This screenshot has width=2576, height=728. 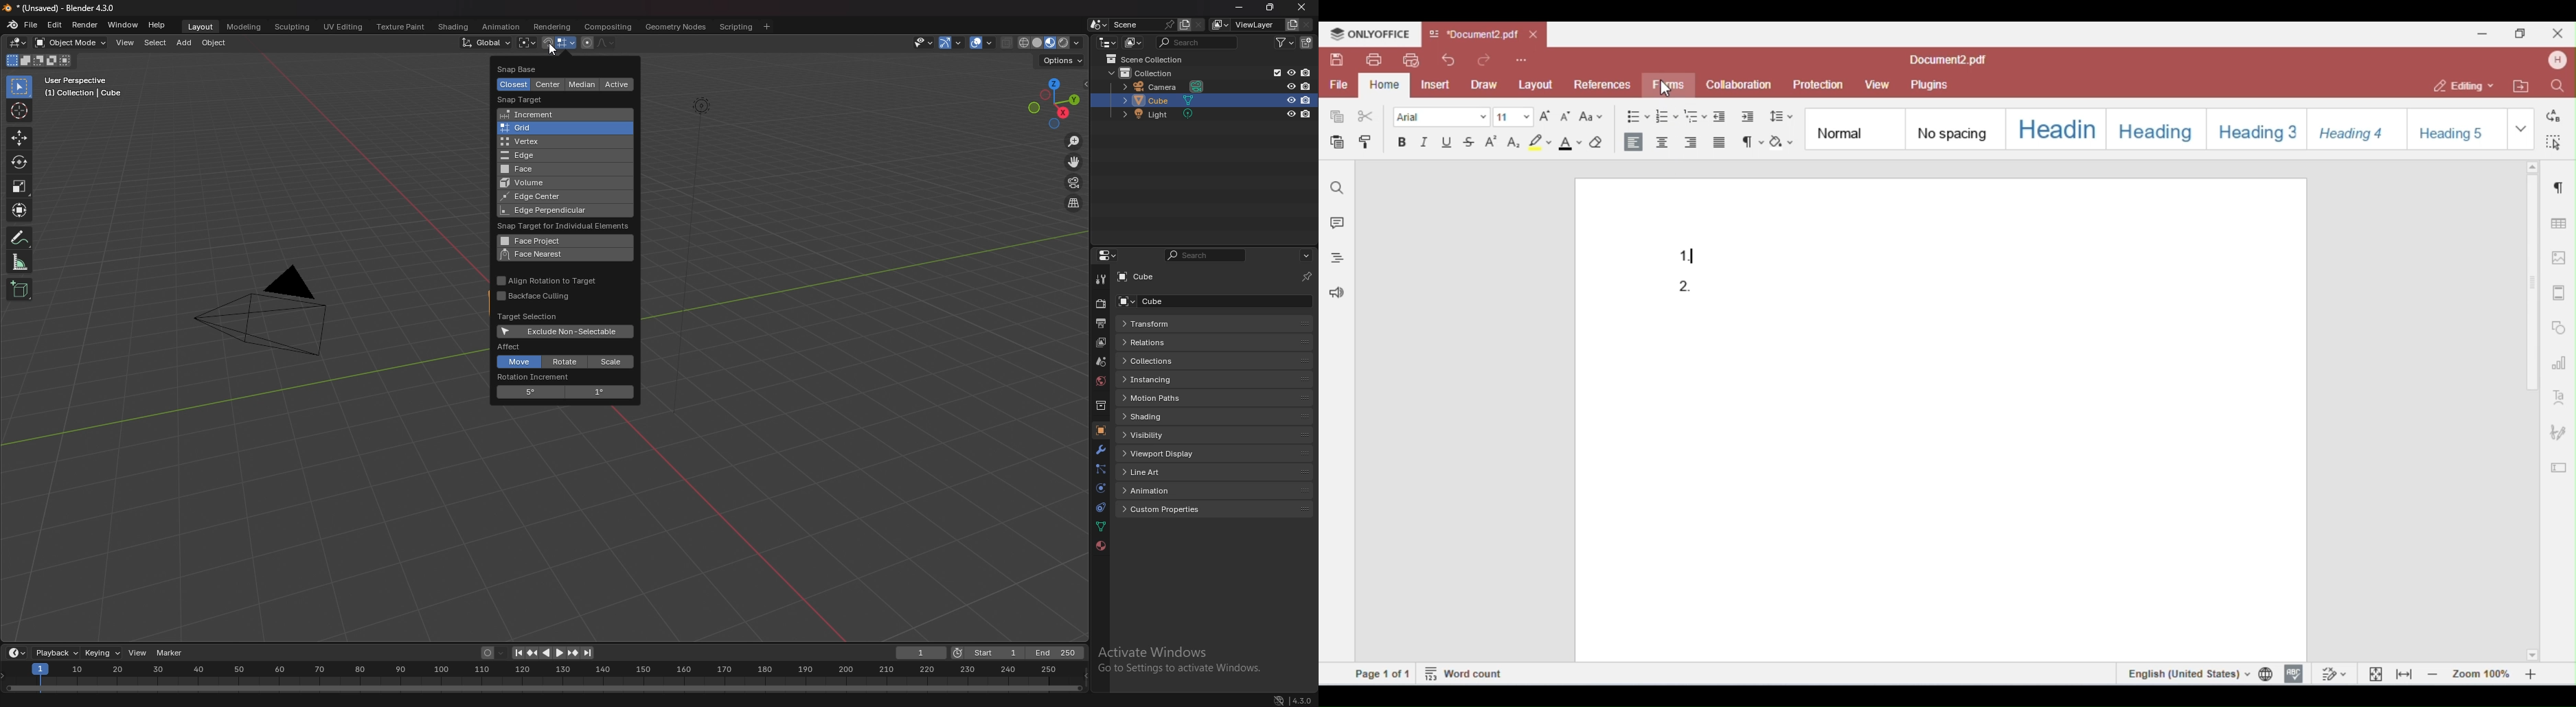 I want to click on grid, so click(x=556, y=128).